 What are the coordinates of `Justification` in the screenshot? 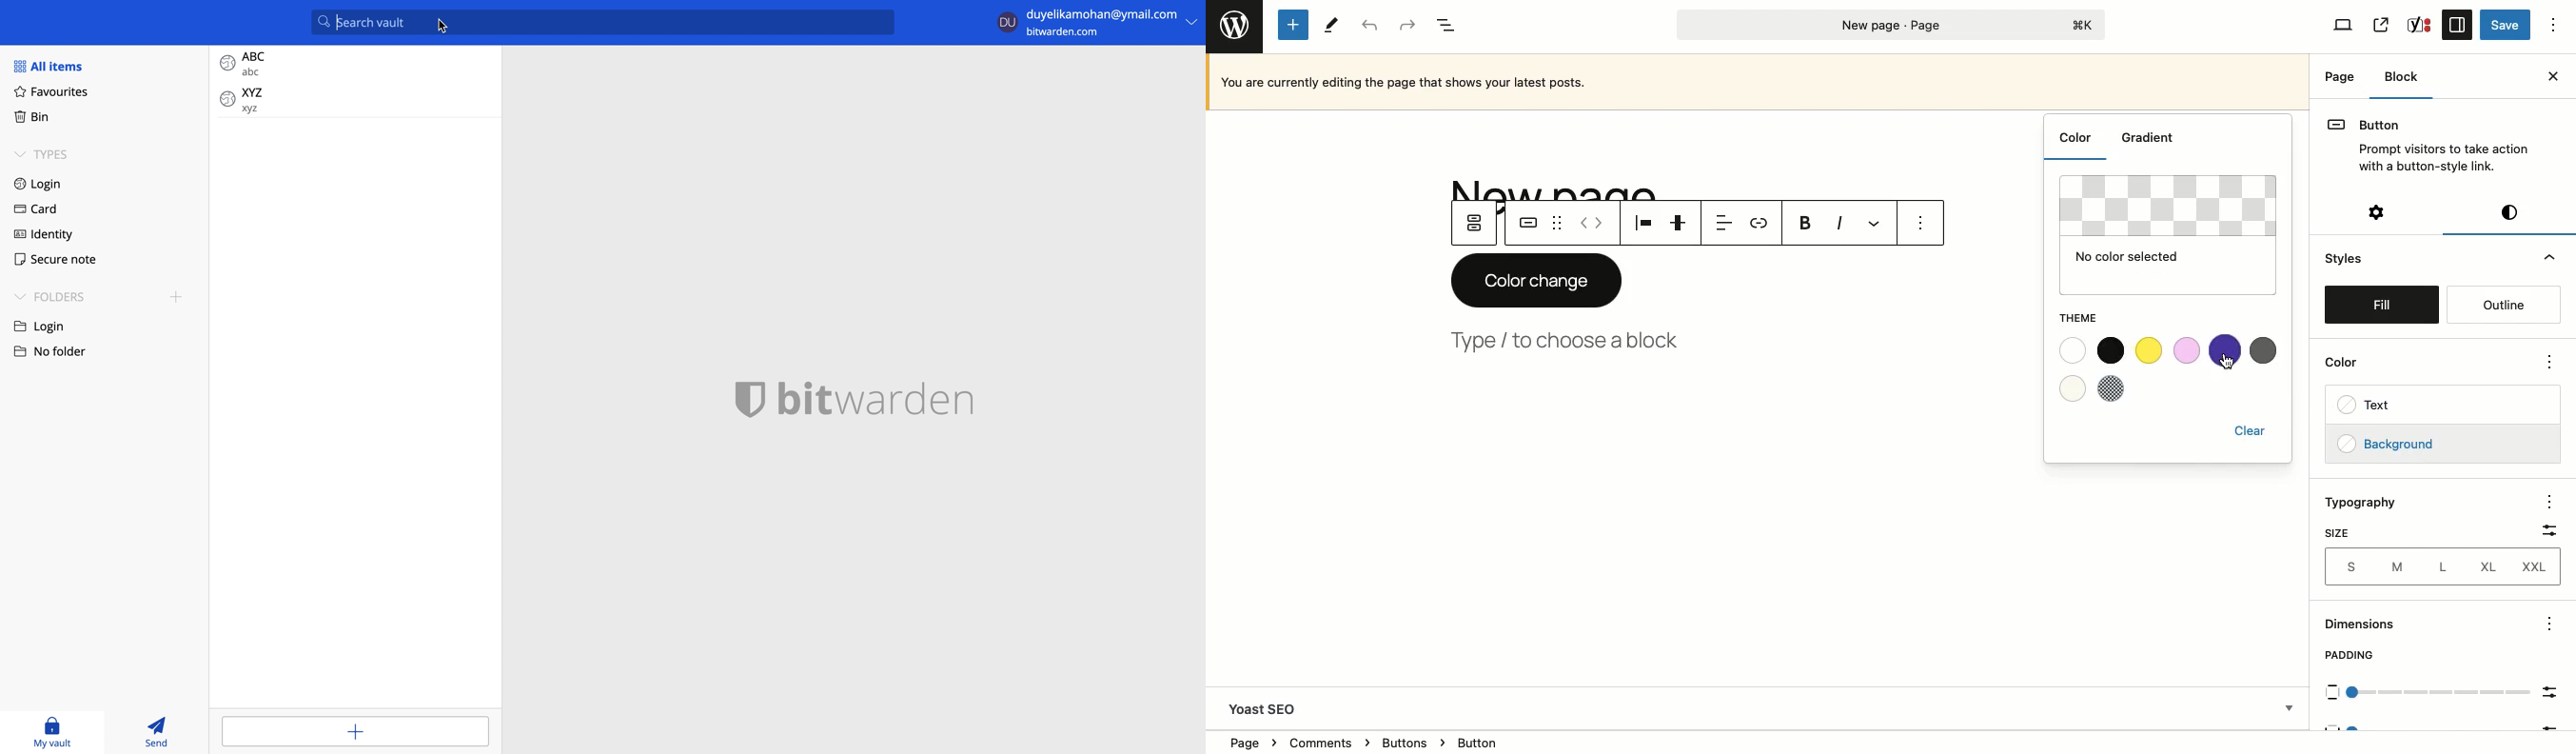 It's located at (1679, 222).